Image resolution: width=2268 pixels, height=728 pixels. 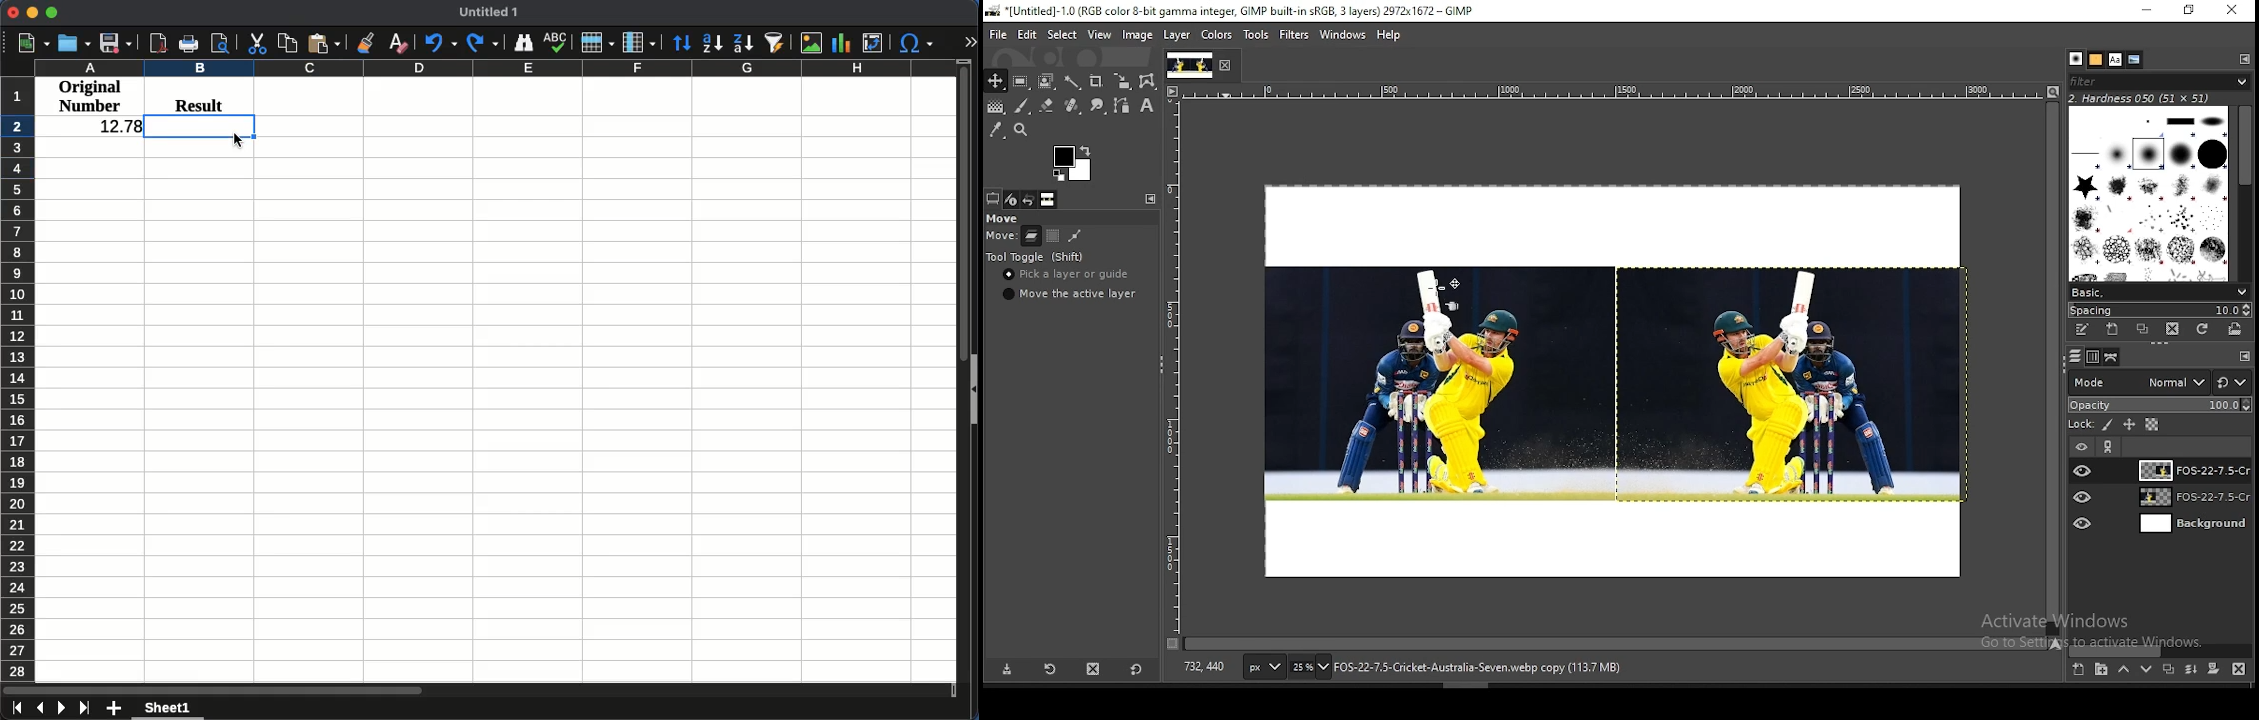 What do you see at coordinates (2084, 497) in the screenshot?
I see `layer visibility on/off` at bounding box center [2084, 497].